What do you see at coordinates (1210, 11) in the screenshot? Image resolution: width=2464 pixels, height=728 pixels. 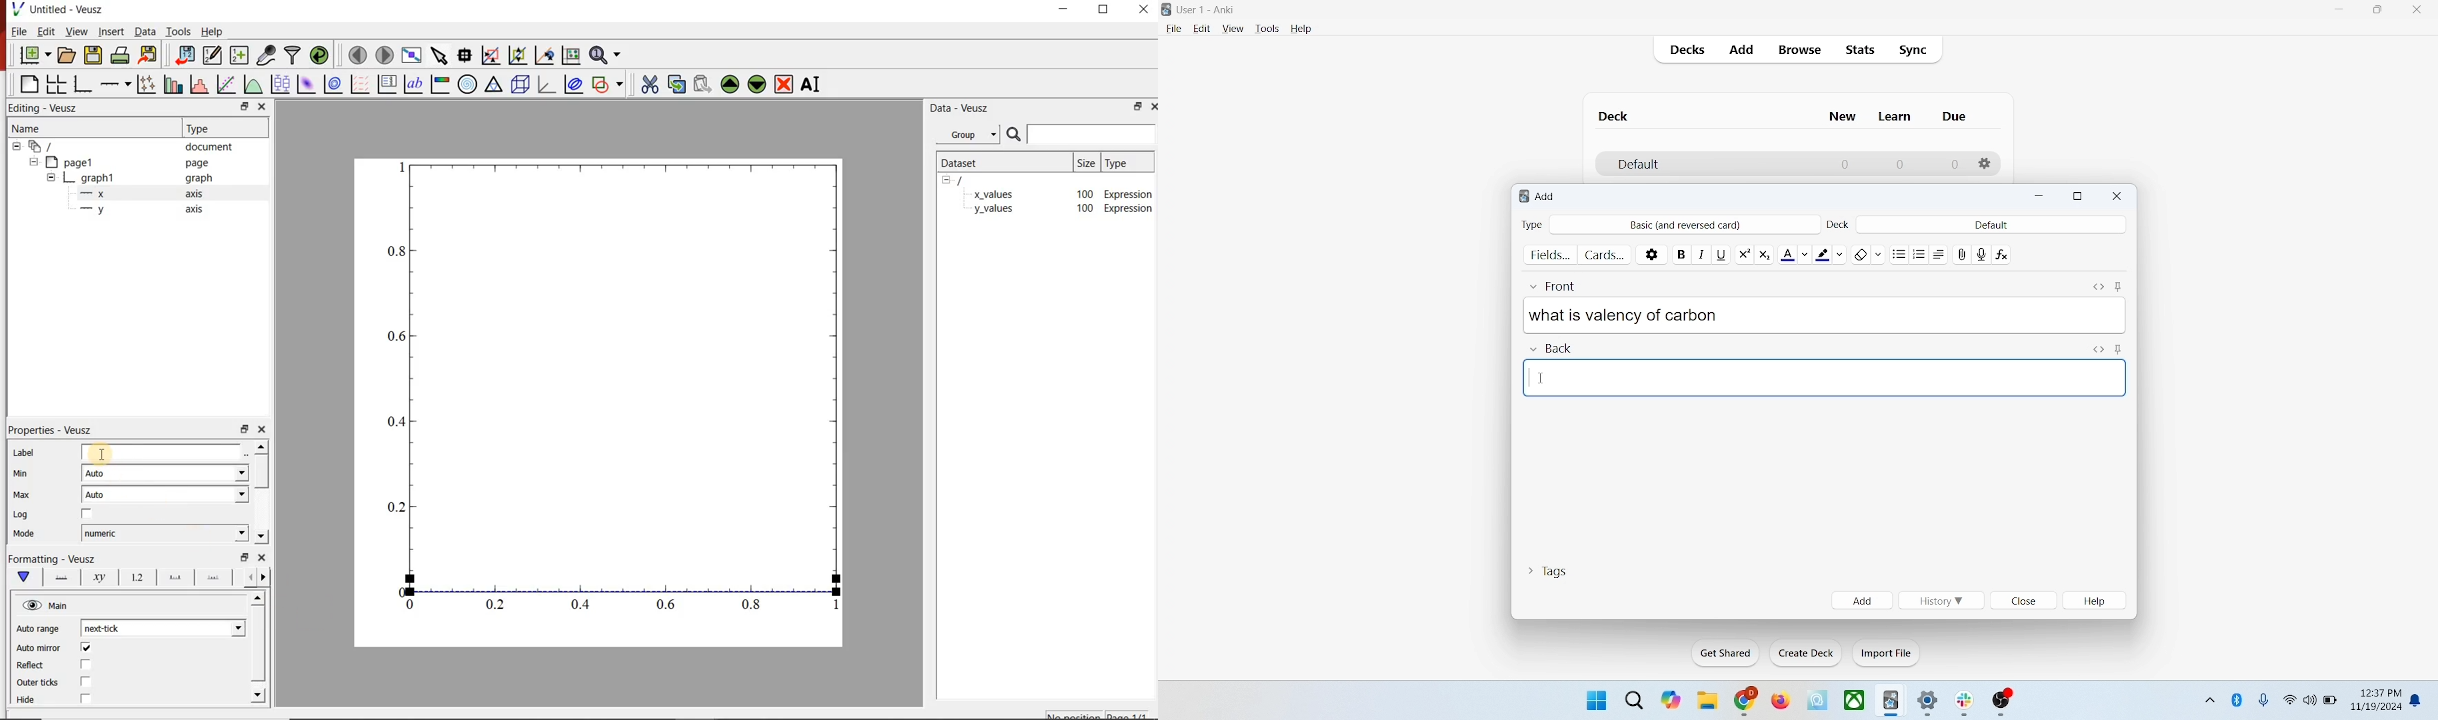 I see `User-1 Anki` at bounding box center [1210, 11].